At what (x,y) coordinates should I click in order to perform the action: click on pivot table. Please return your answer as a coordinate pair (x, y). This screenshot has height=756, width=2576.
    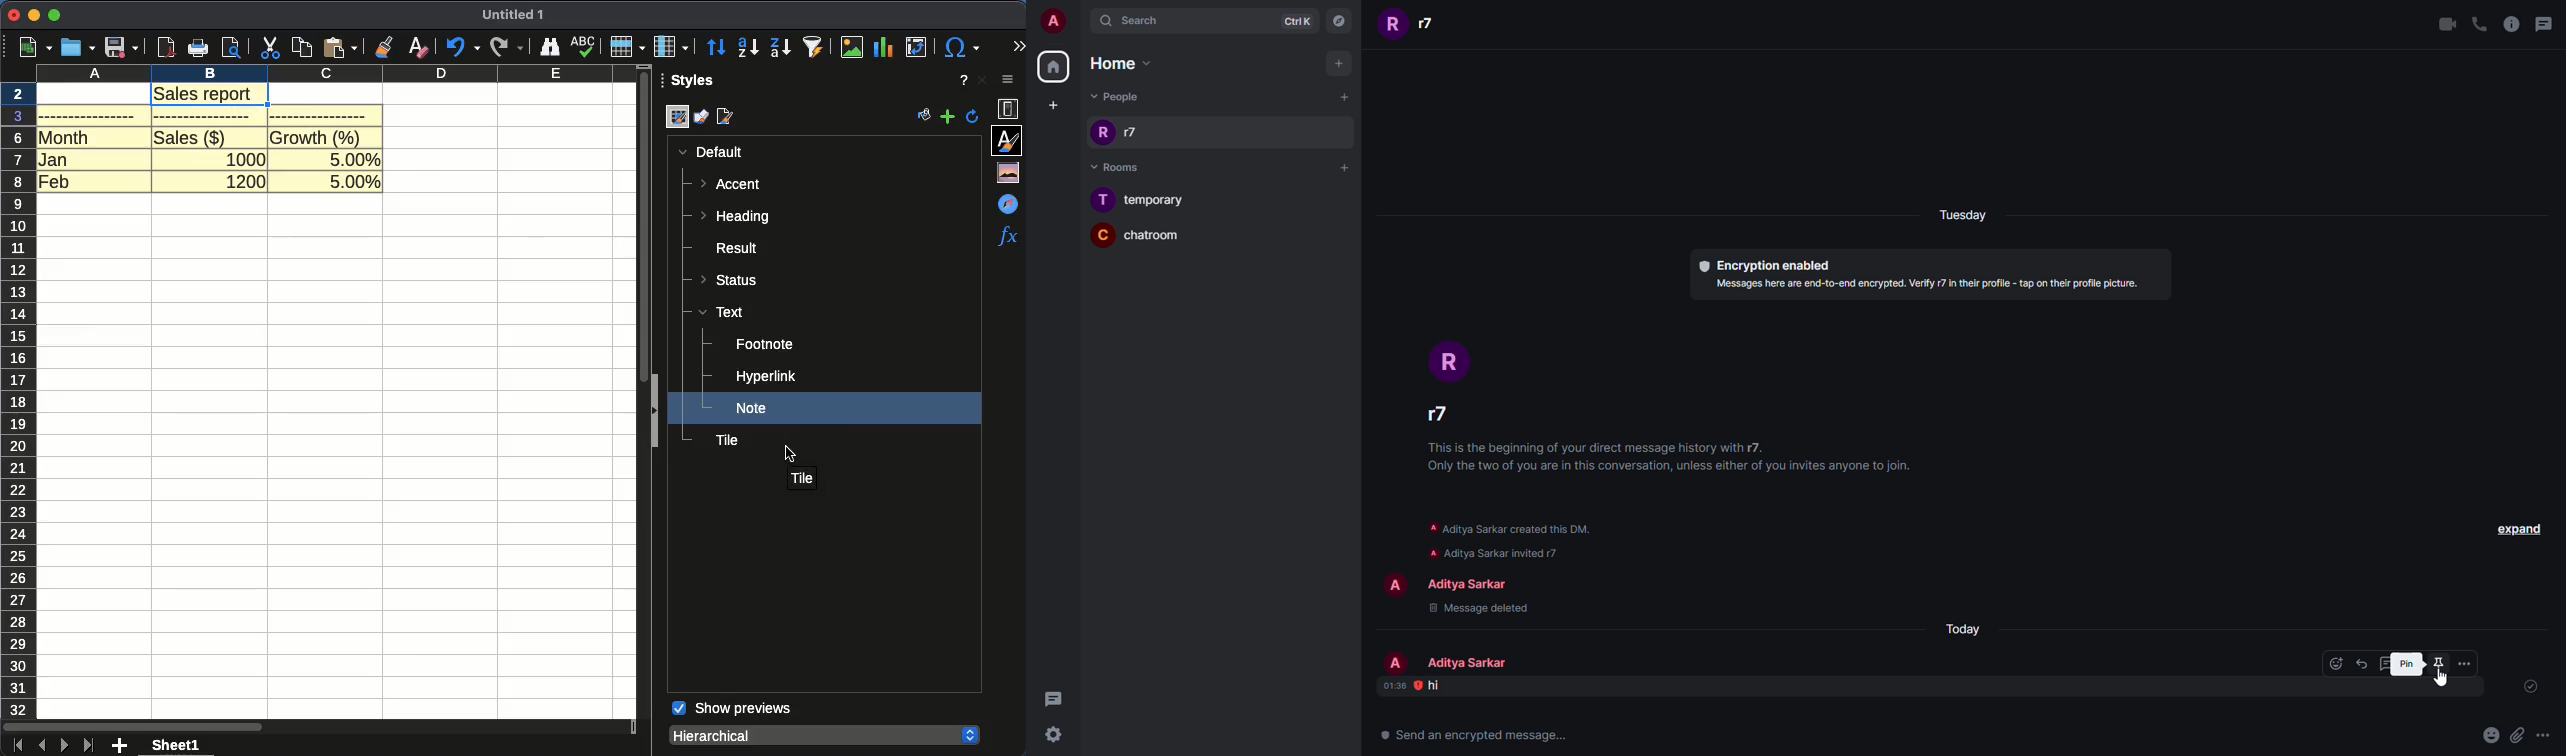
    Looking at the image, I should click on (914, 48).